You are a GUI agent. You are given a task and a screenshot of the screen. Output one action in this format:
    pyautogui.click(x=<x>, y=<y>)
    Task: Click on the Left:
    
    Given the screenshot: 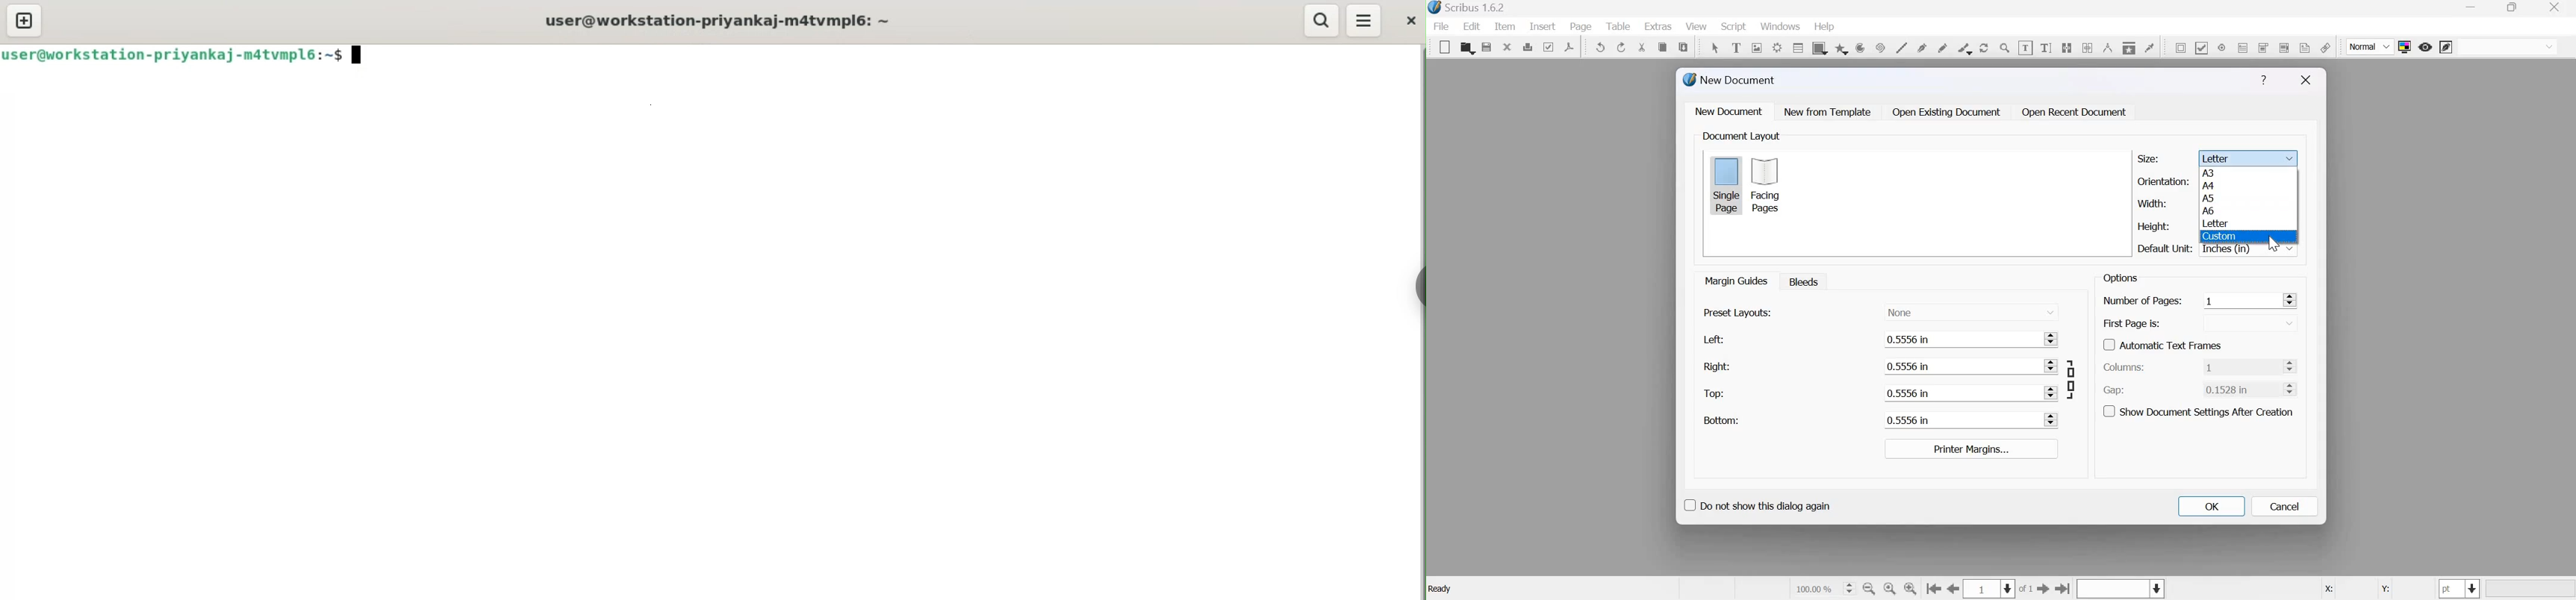 What is the action you would take?
    pyautogui.click(x=1712, y=340)
    